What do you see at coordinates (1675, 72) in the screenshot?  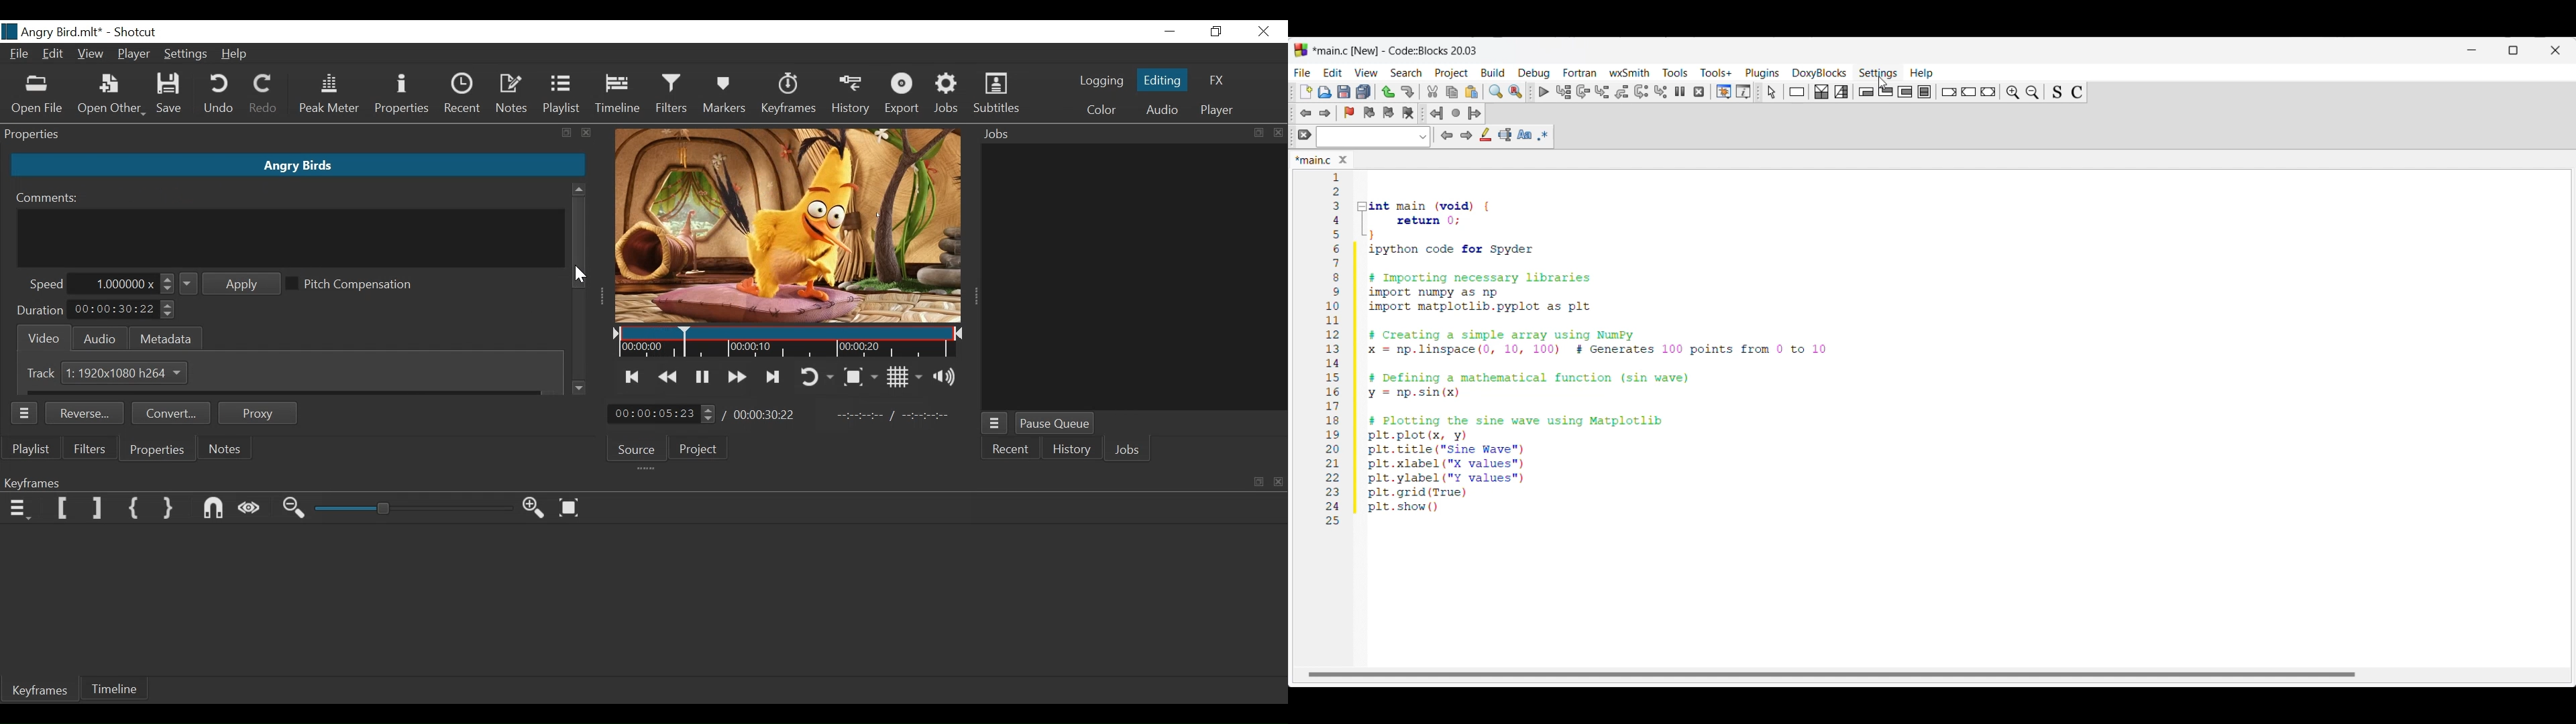 I see `Tools menu` at bounding box center [1675, 72].